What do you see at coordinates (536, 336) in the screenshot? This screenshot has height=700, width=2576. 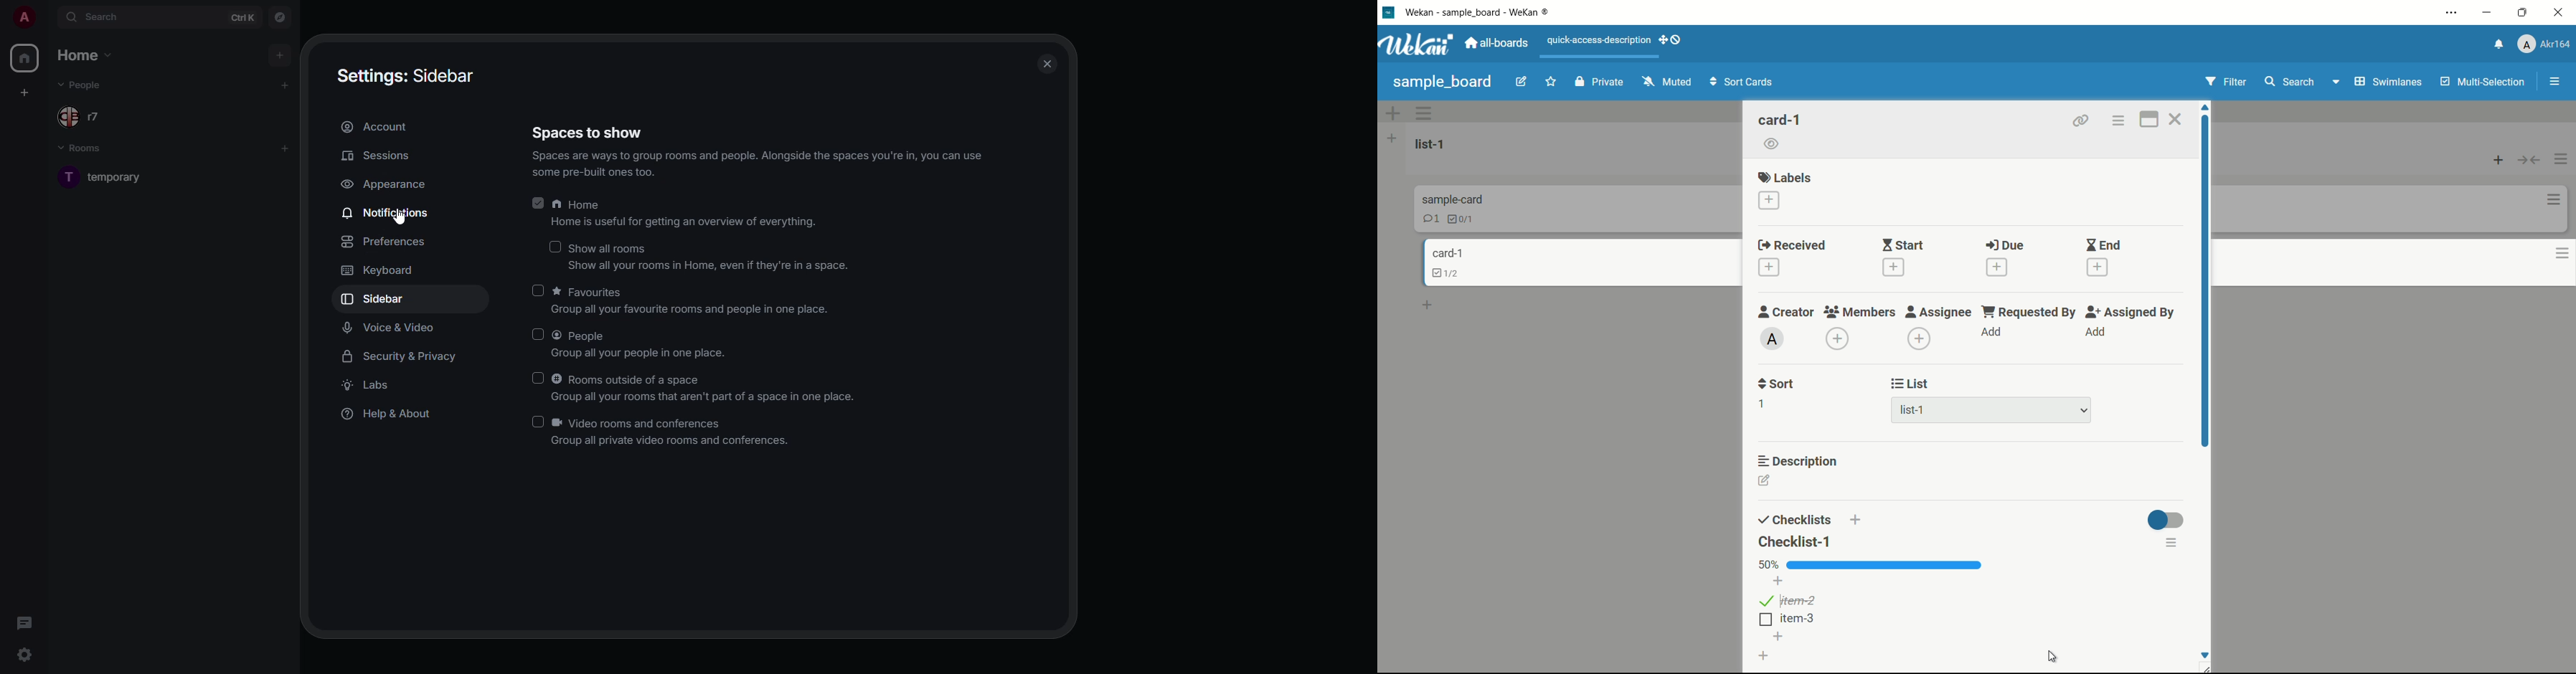 I see `click to enable` at bounding box center [536, 336].